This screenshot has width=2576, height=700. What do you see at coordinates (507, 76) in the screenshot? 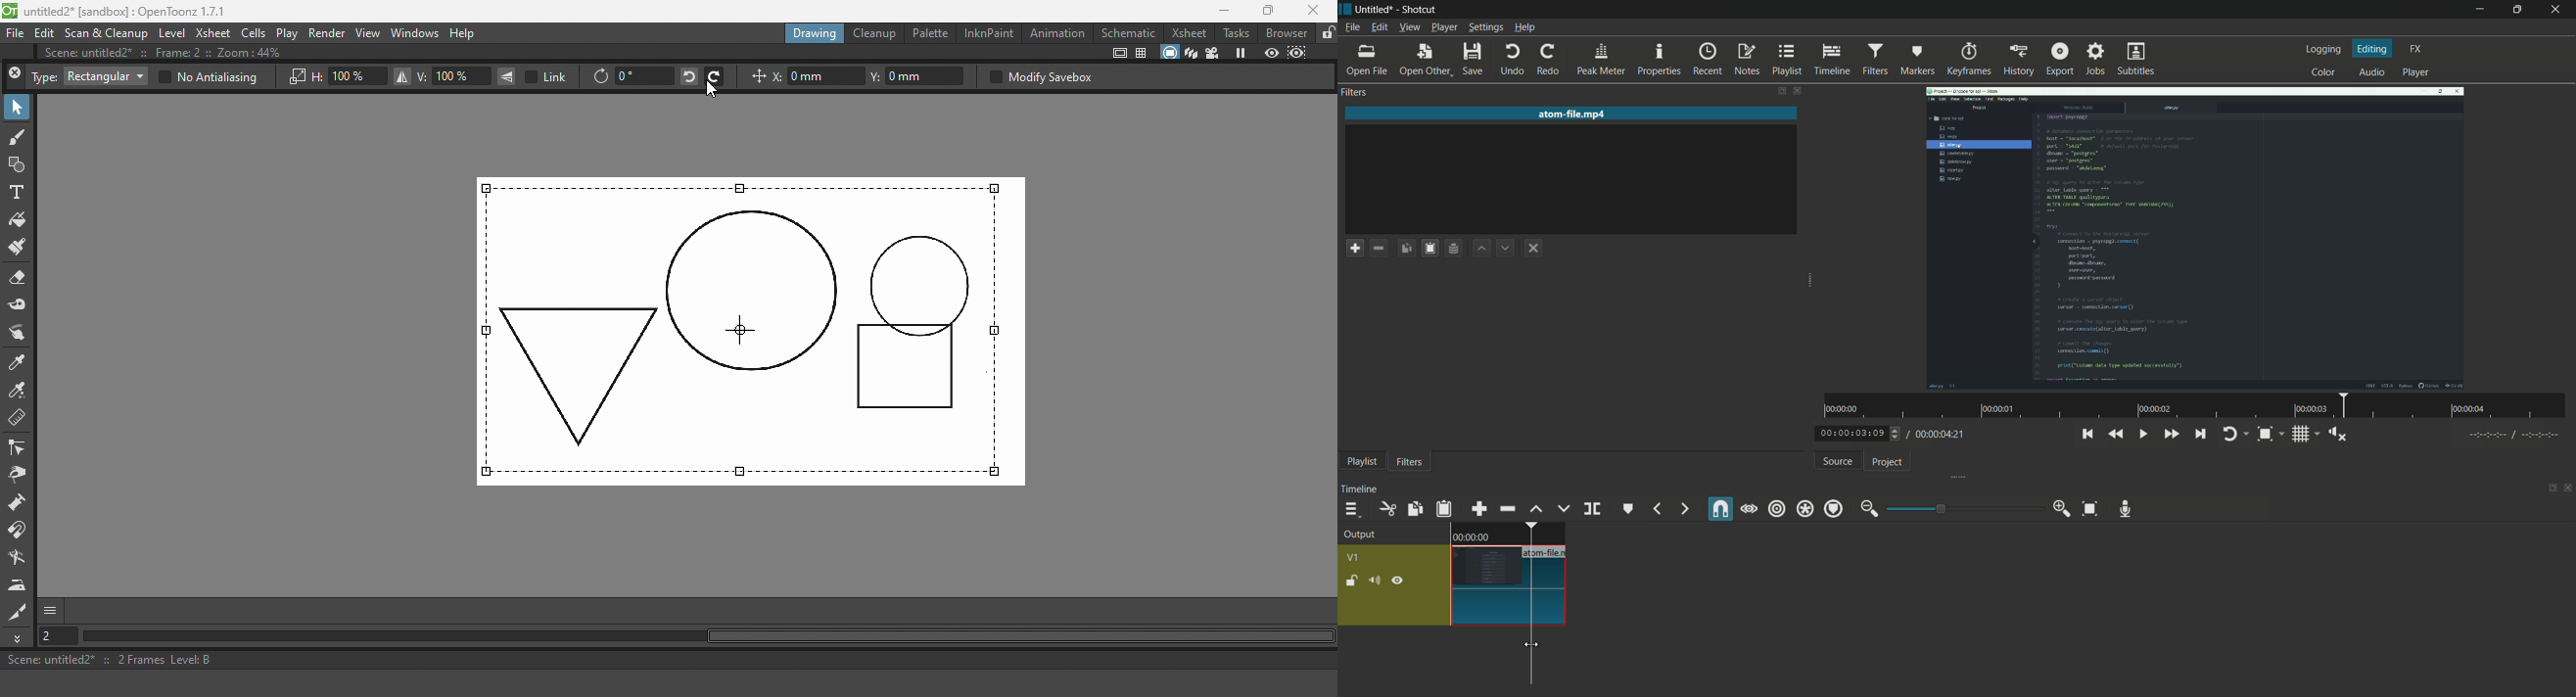
I see `Flip selection vertically` at bounding box center [507, 76].